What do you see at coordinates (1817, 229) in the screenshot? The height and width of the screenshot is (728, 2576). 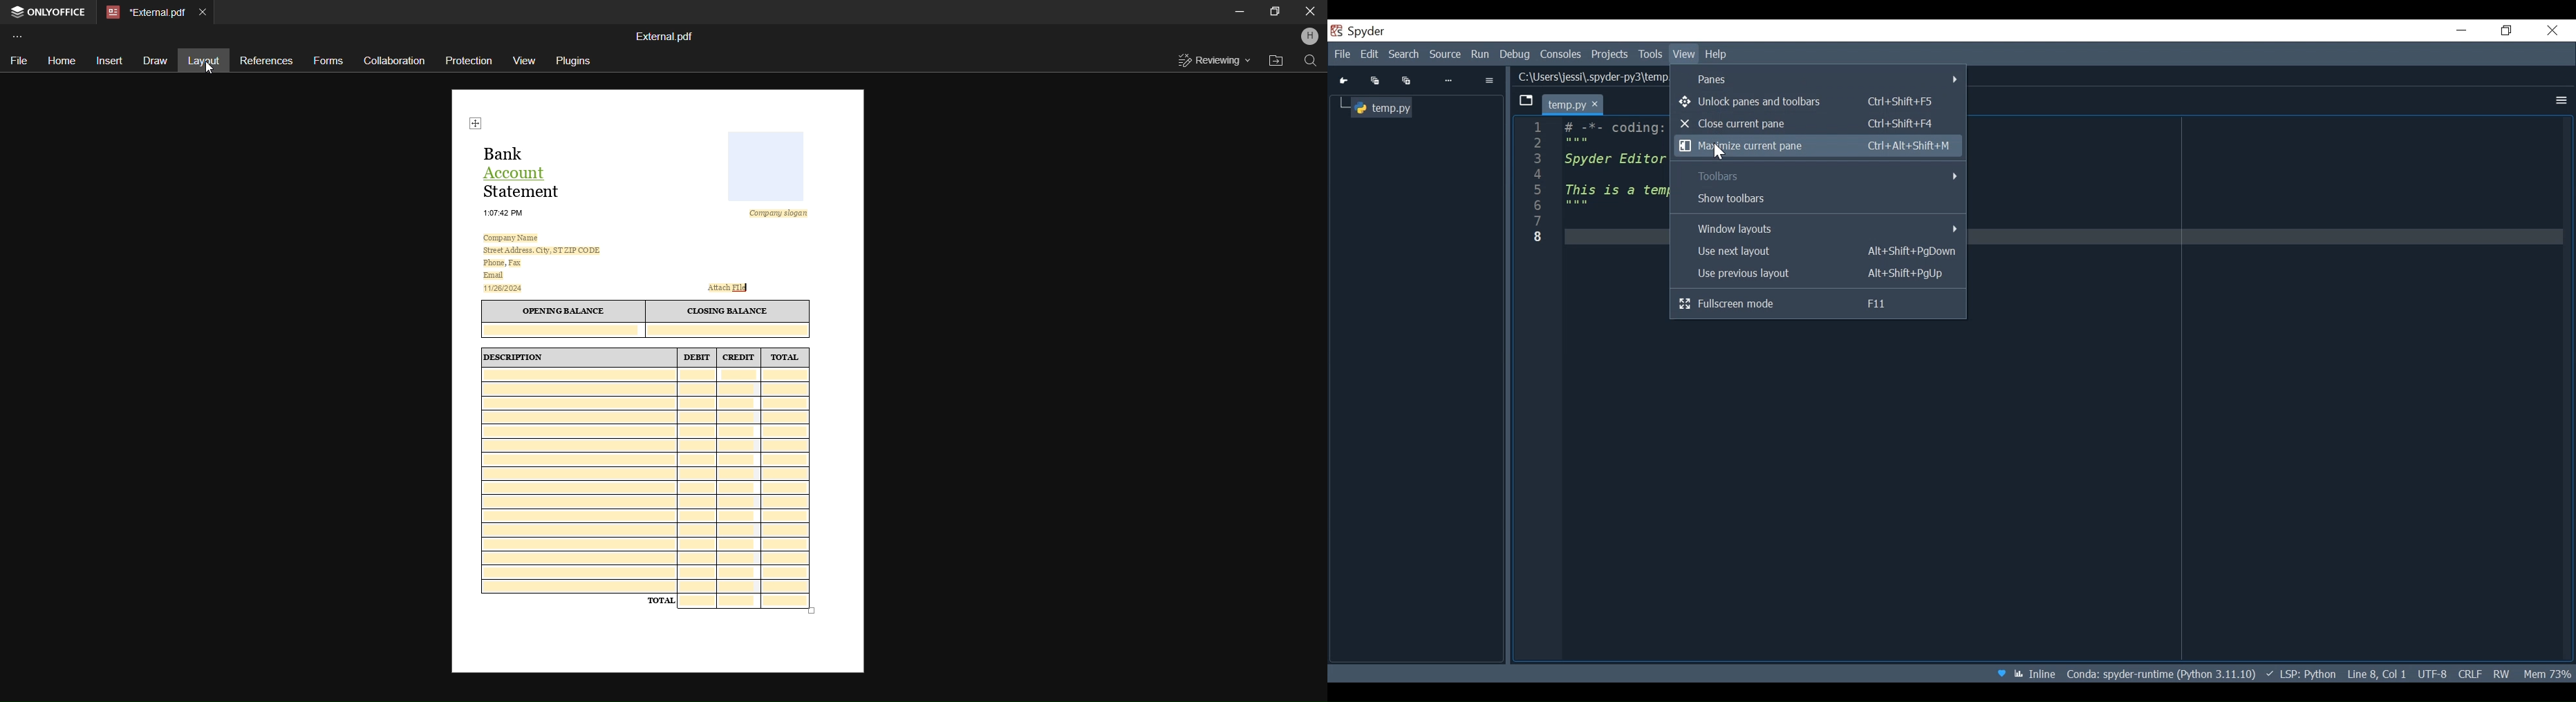 I see `Windows layouts` at bounding box center [1817, 229].